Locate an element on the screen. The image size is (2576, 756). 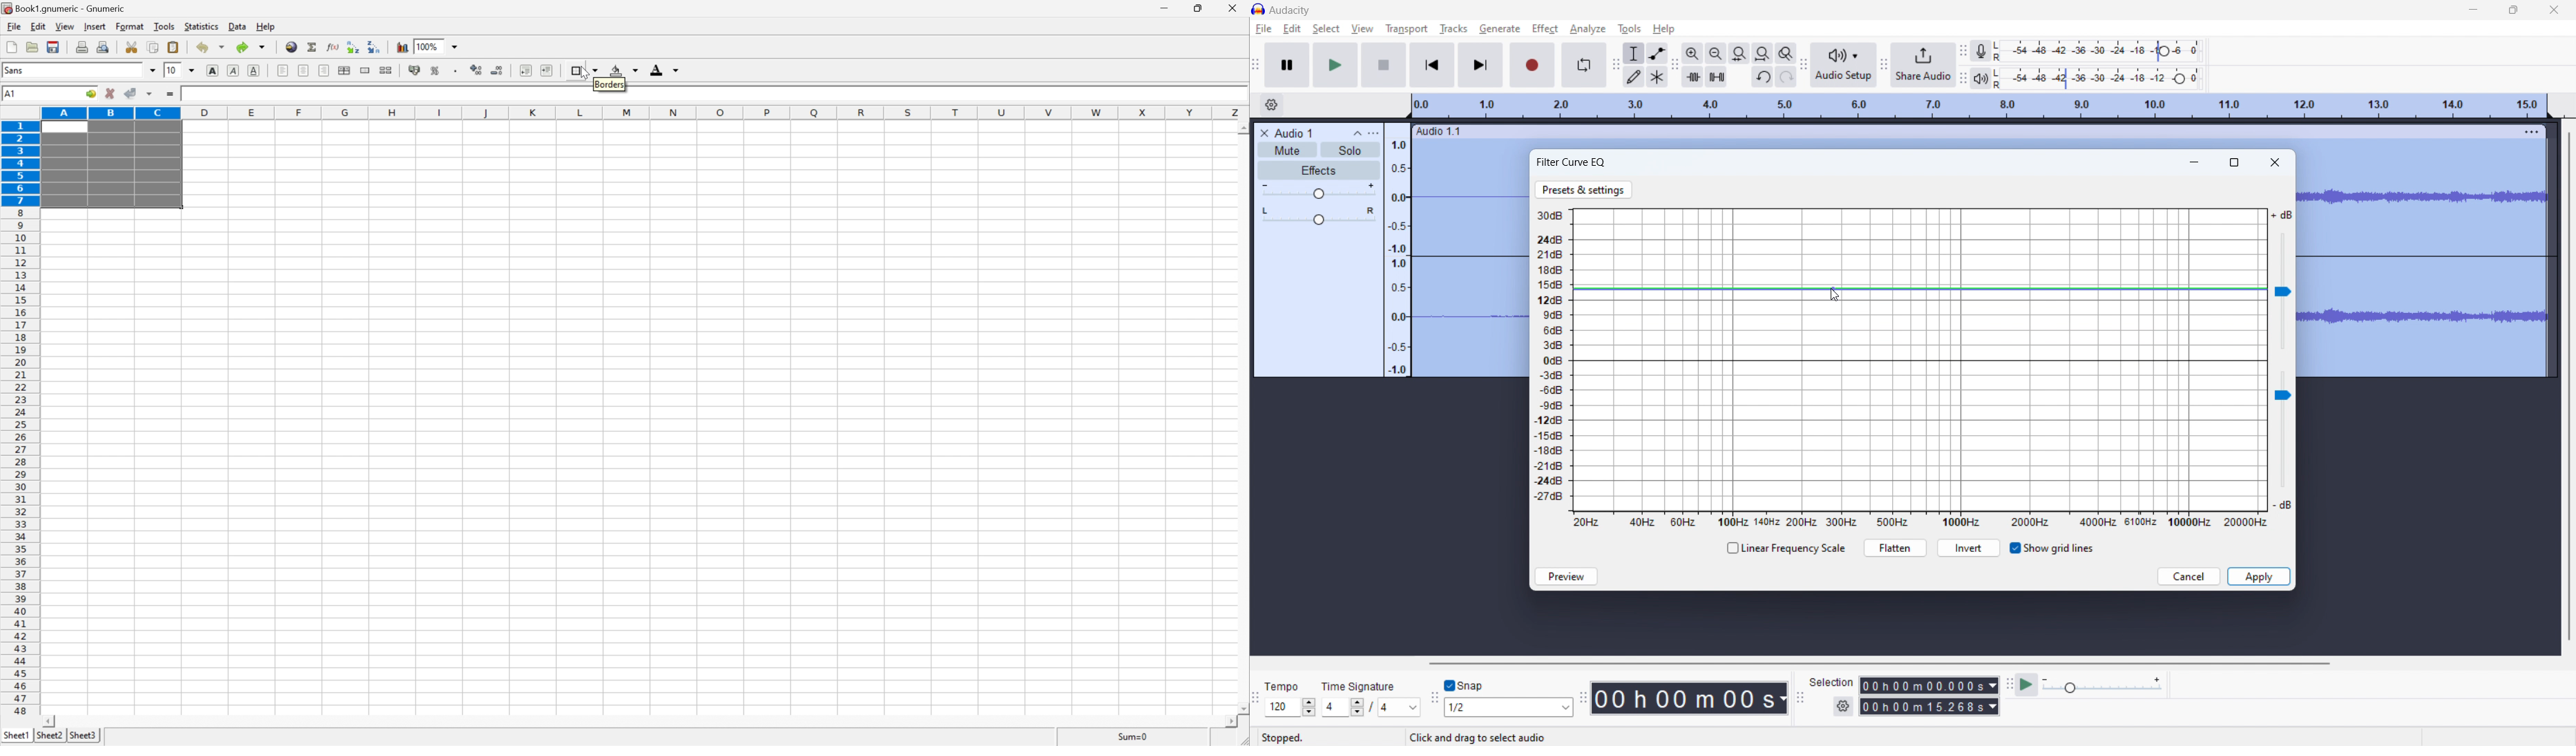
edit is located at coordinates (1292, 29).